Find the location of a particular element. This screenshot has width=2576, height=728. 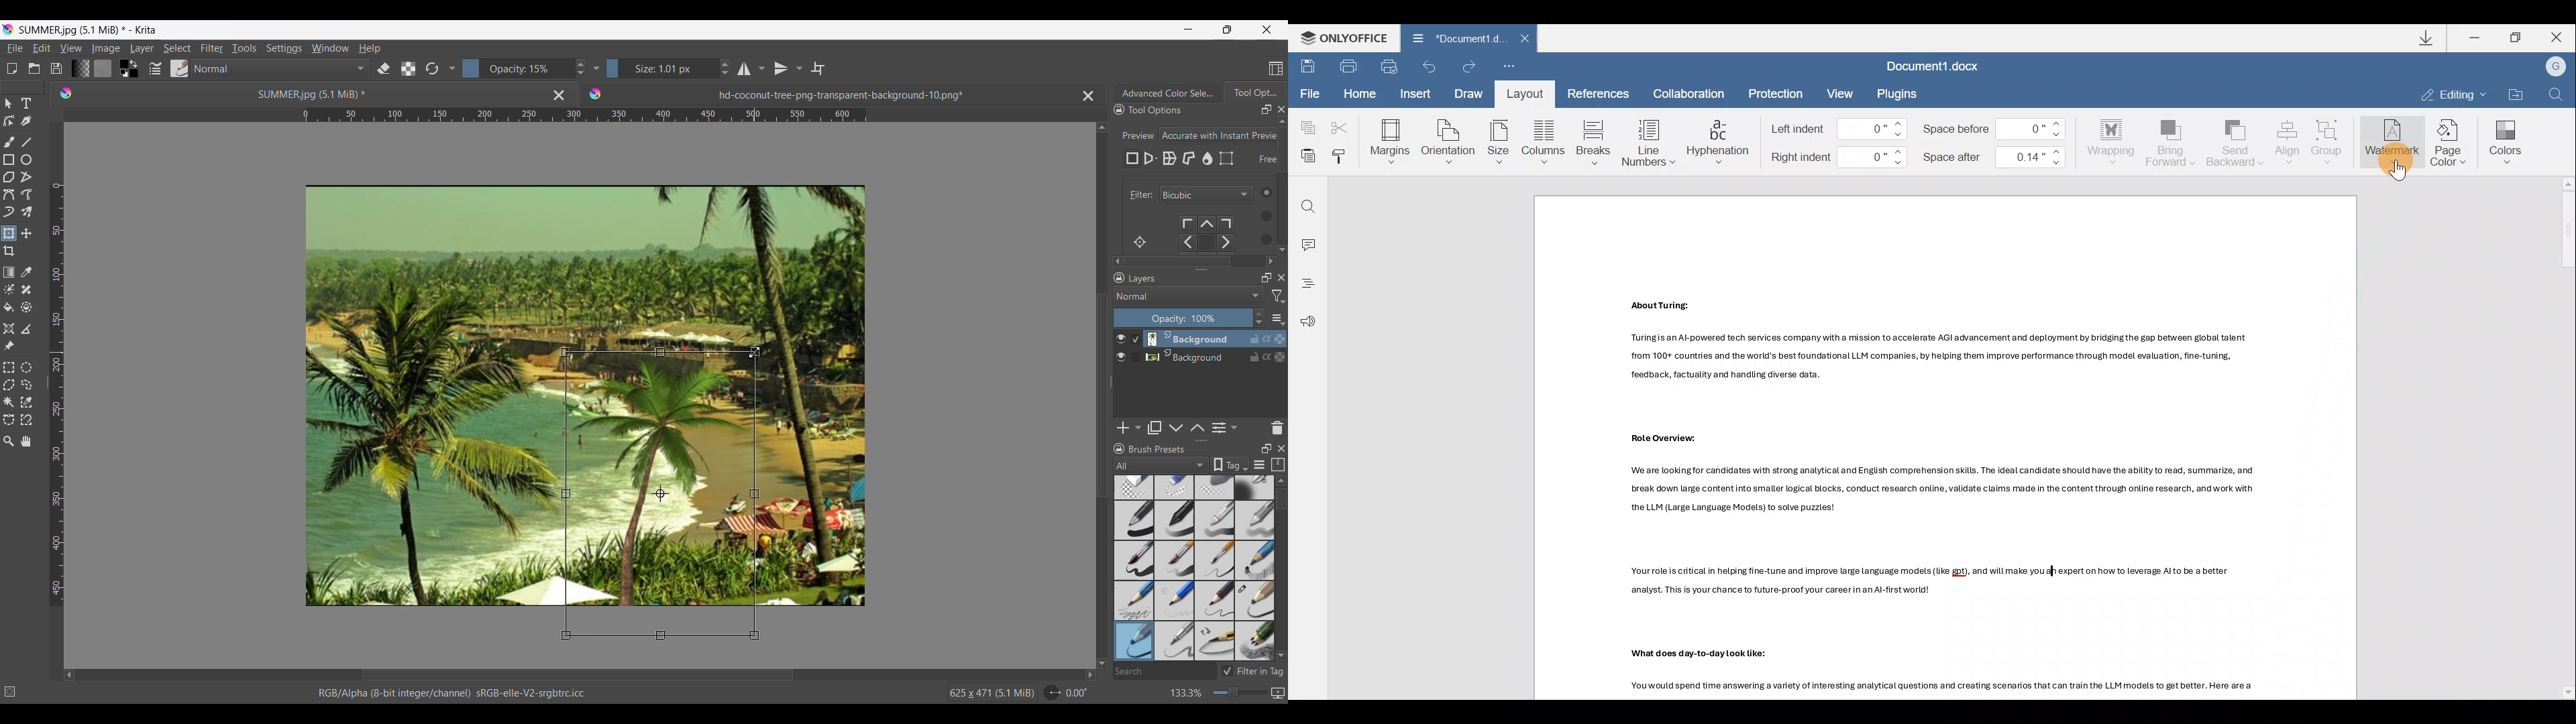

Fill gradients is located at coordinates (80, 68).